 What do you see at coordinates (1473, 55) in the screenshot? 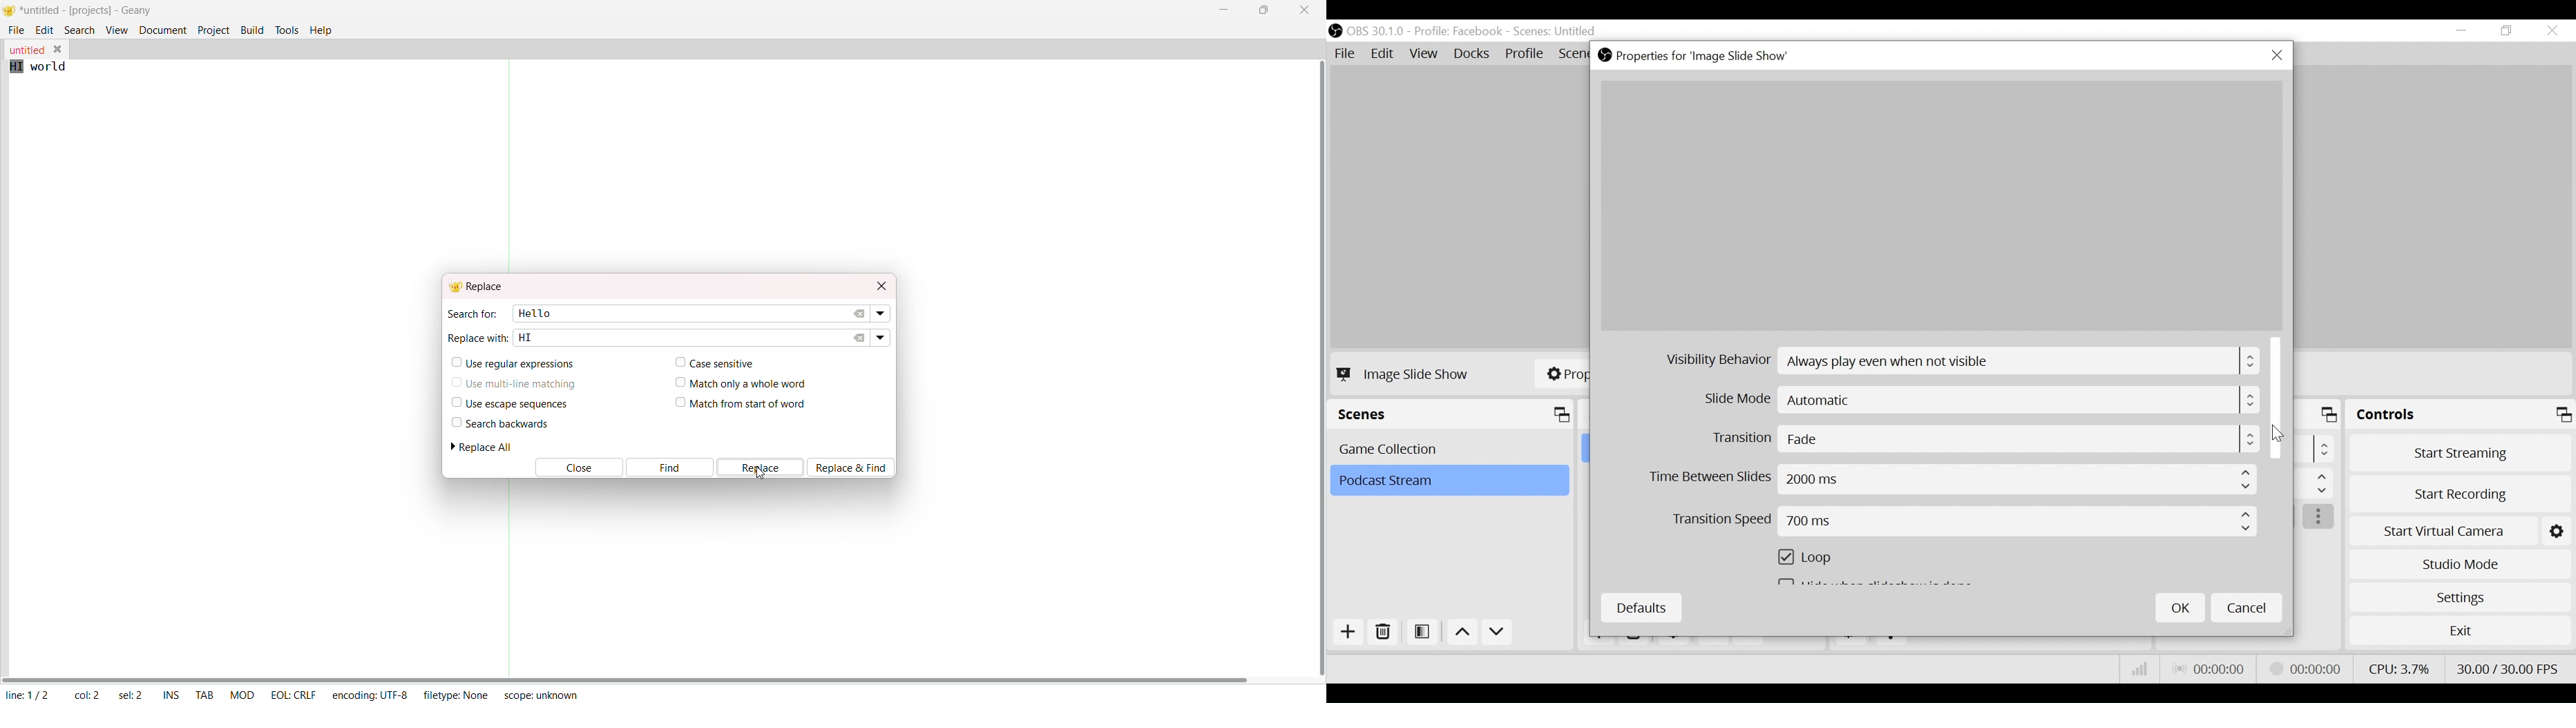
I see `Docks` at bounding box center [1473, 55].